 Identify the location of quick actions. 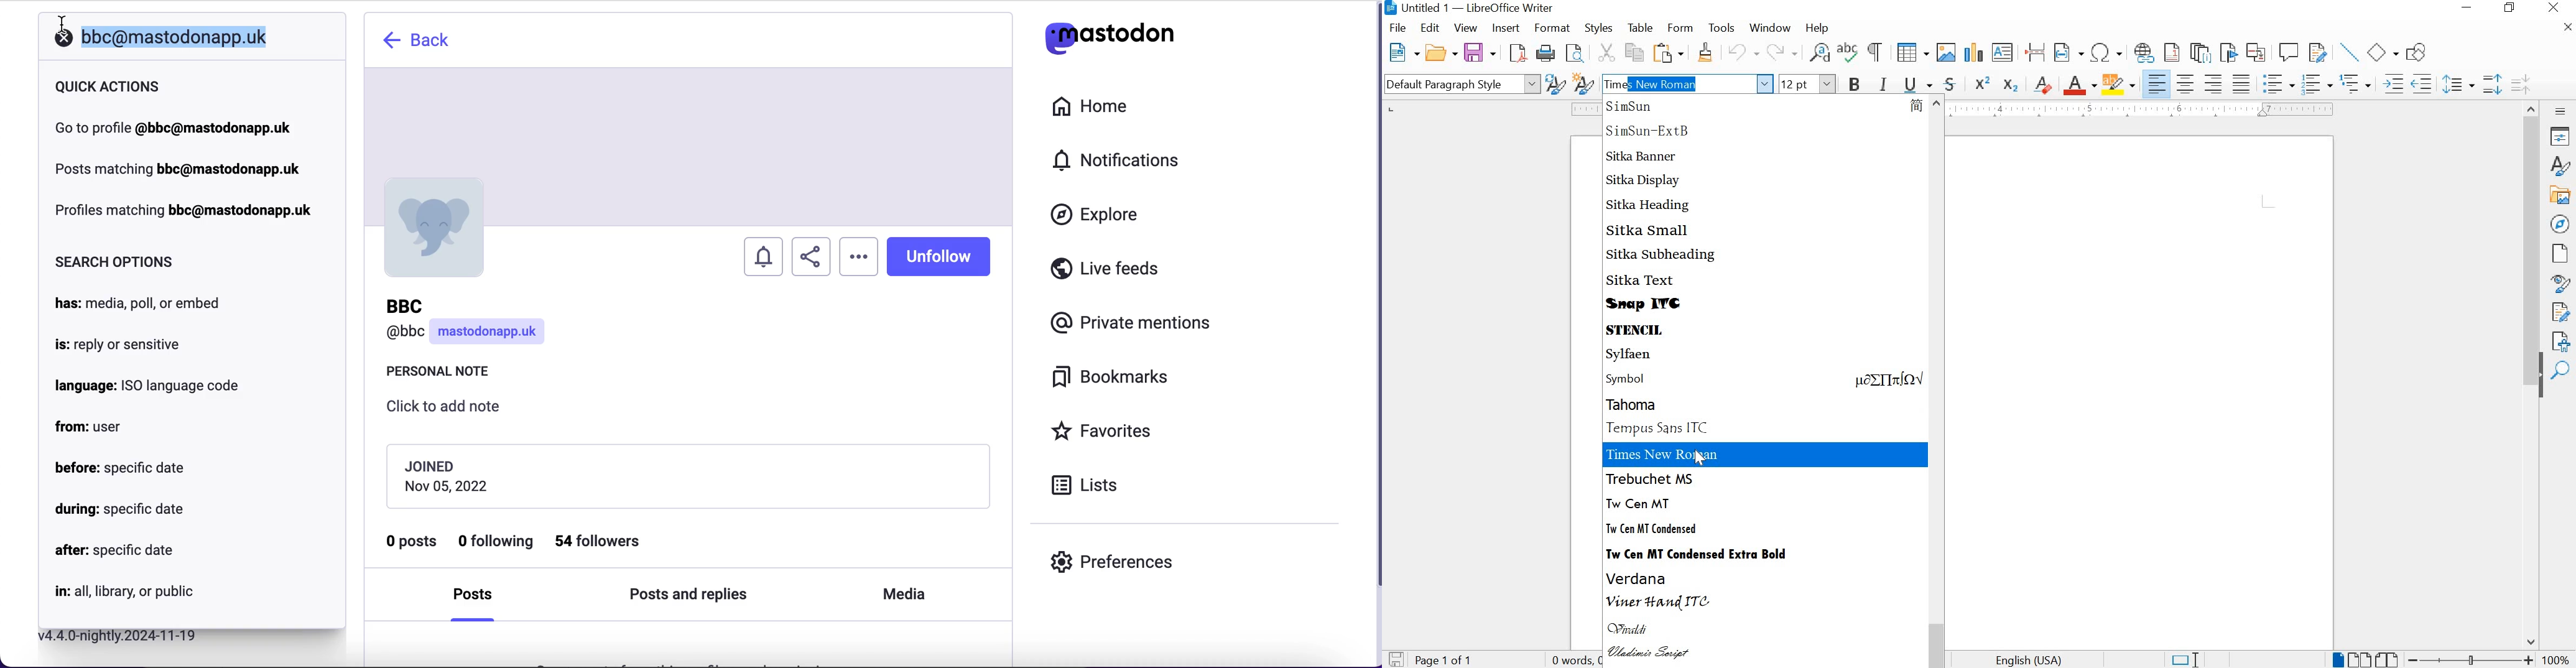
(113, 87).